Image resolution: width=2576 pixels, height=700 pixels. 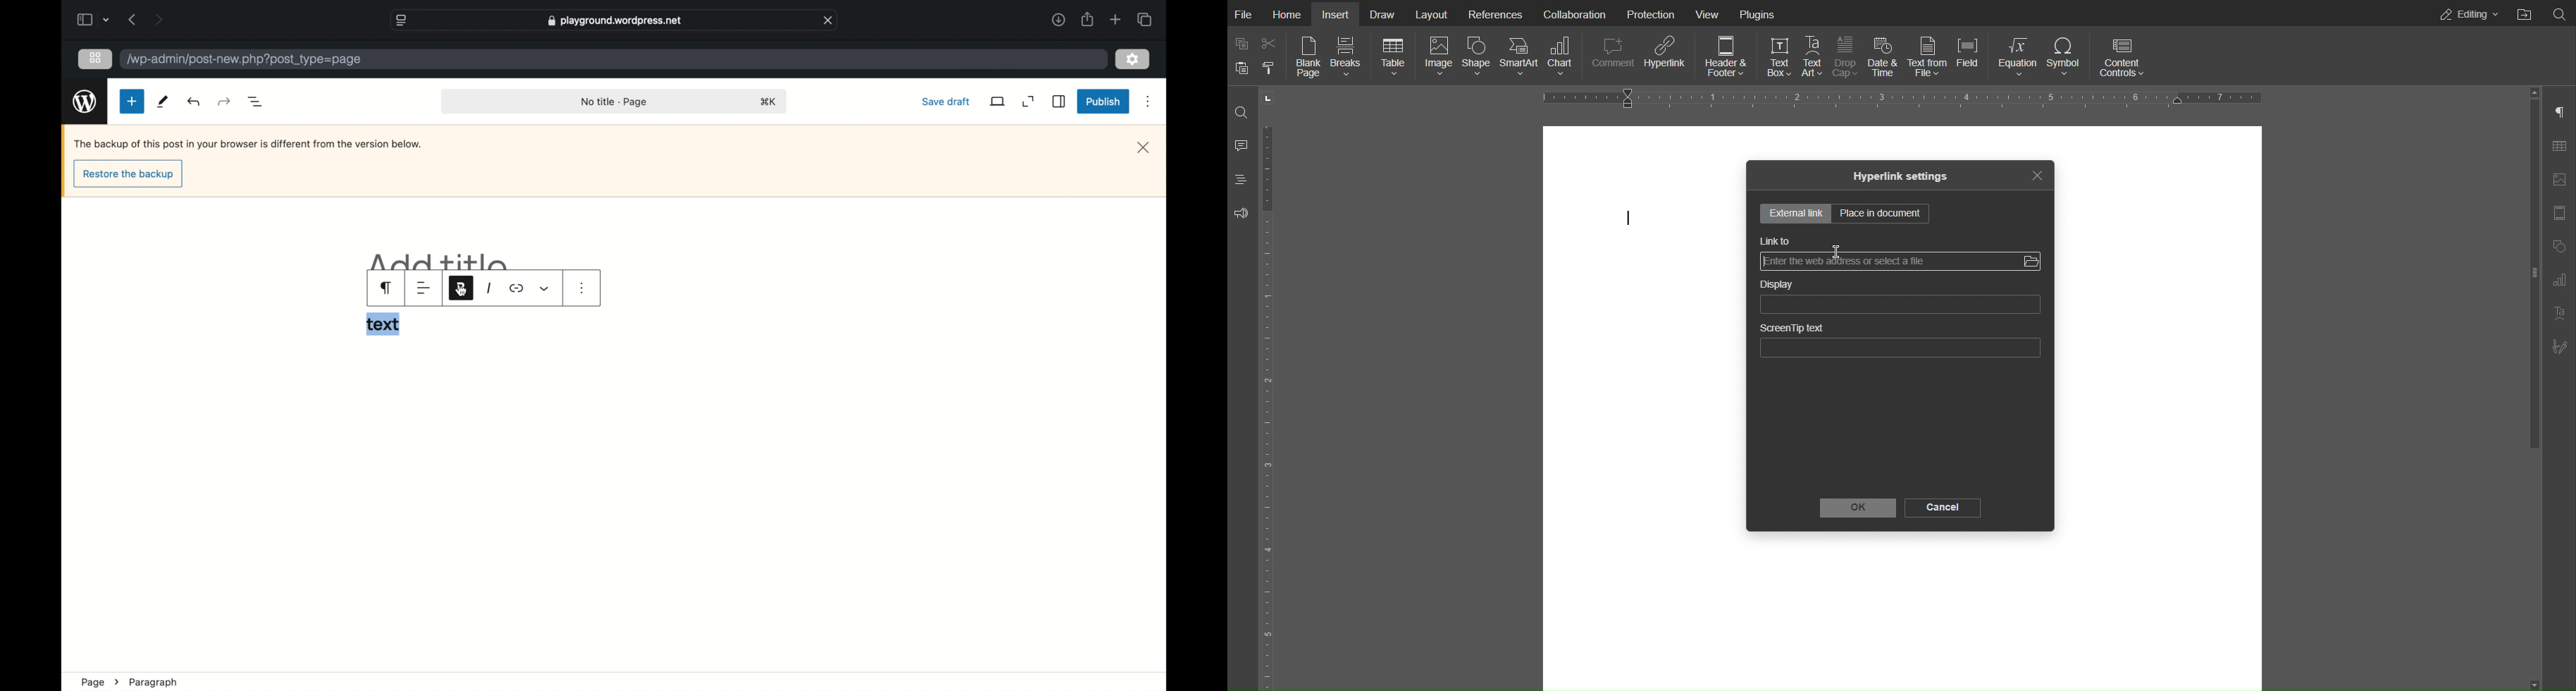 I want to click on Header Footer, so click(x=2558, y=215).